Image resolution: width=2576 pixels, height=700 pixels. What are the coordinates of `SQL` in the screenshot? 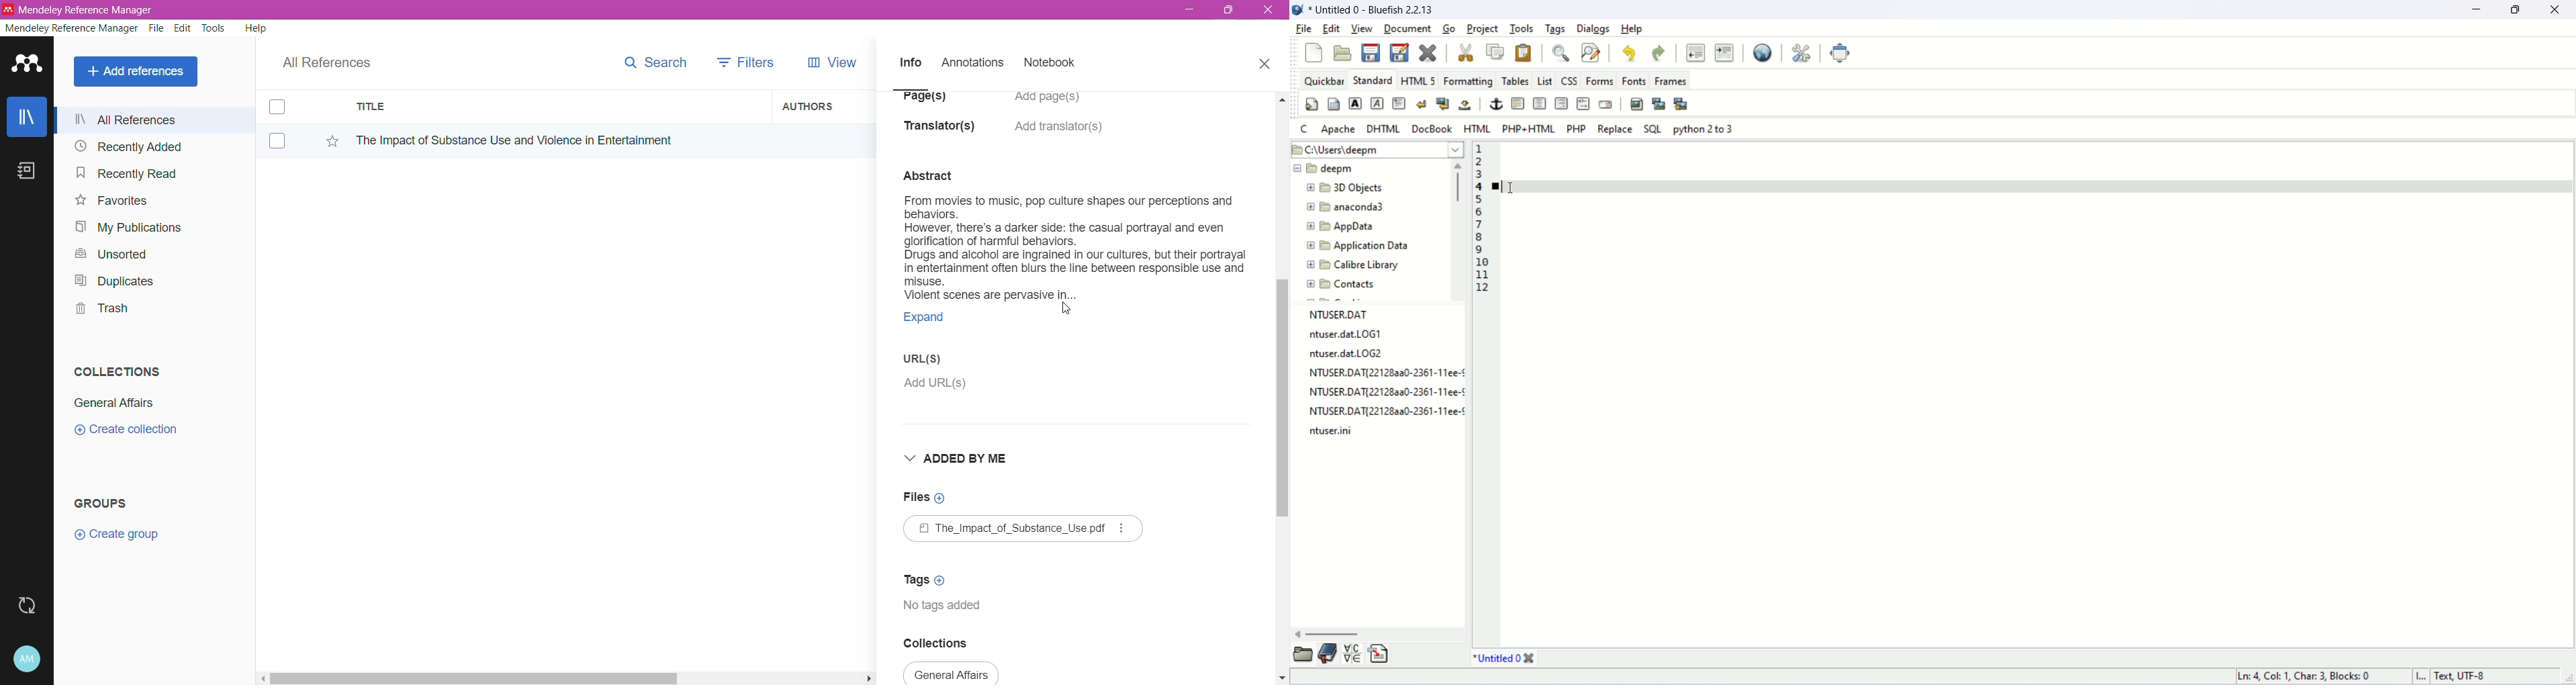 It's located at (1653, 129).